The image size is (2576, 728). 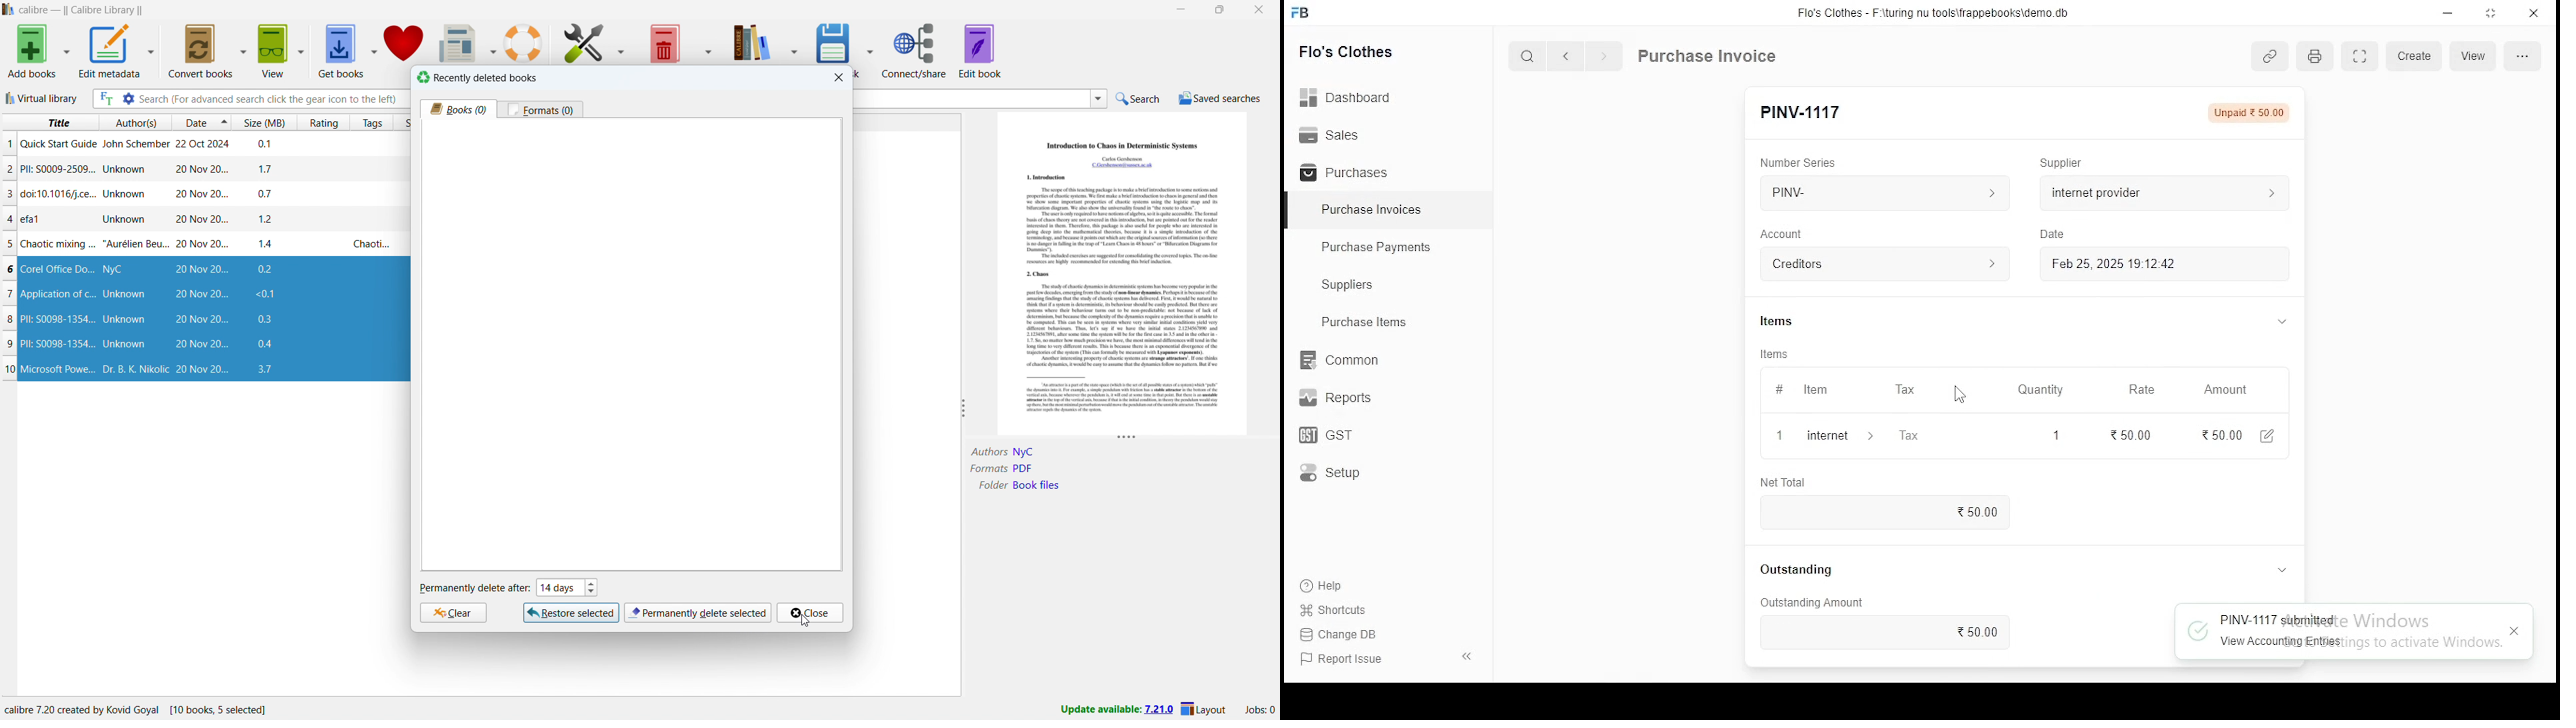 I want to click on account, so click(x=1884, y=265).